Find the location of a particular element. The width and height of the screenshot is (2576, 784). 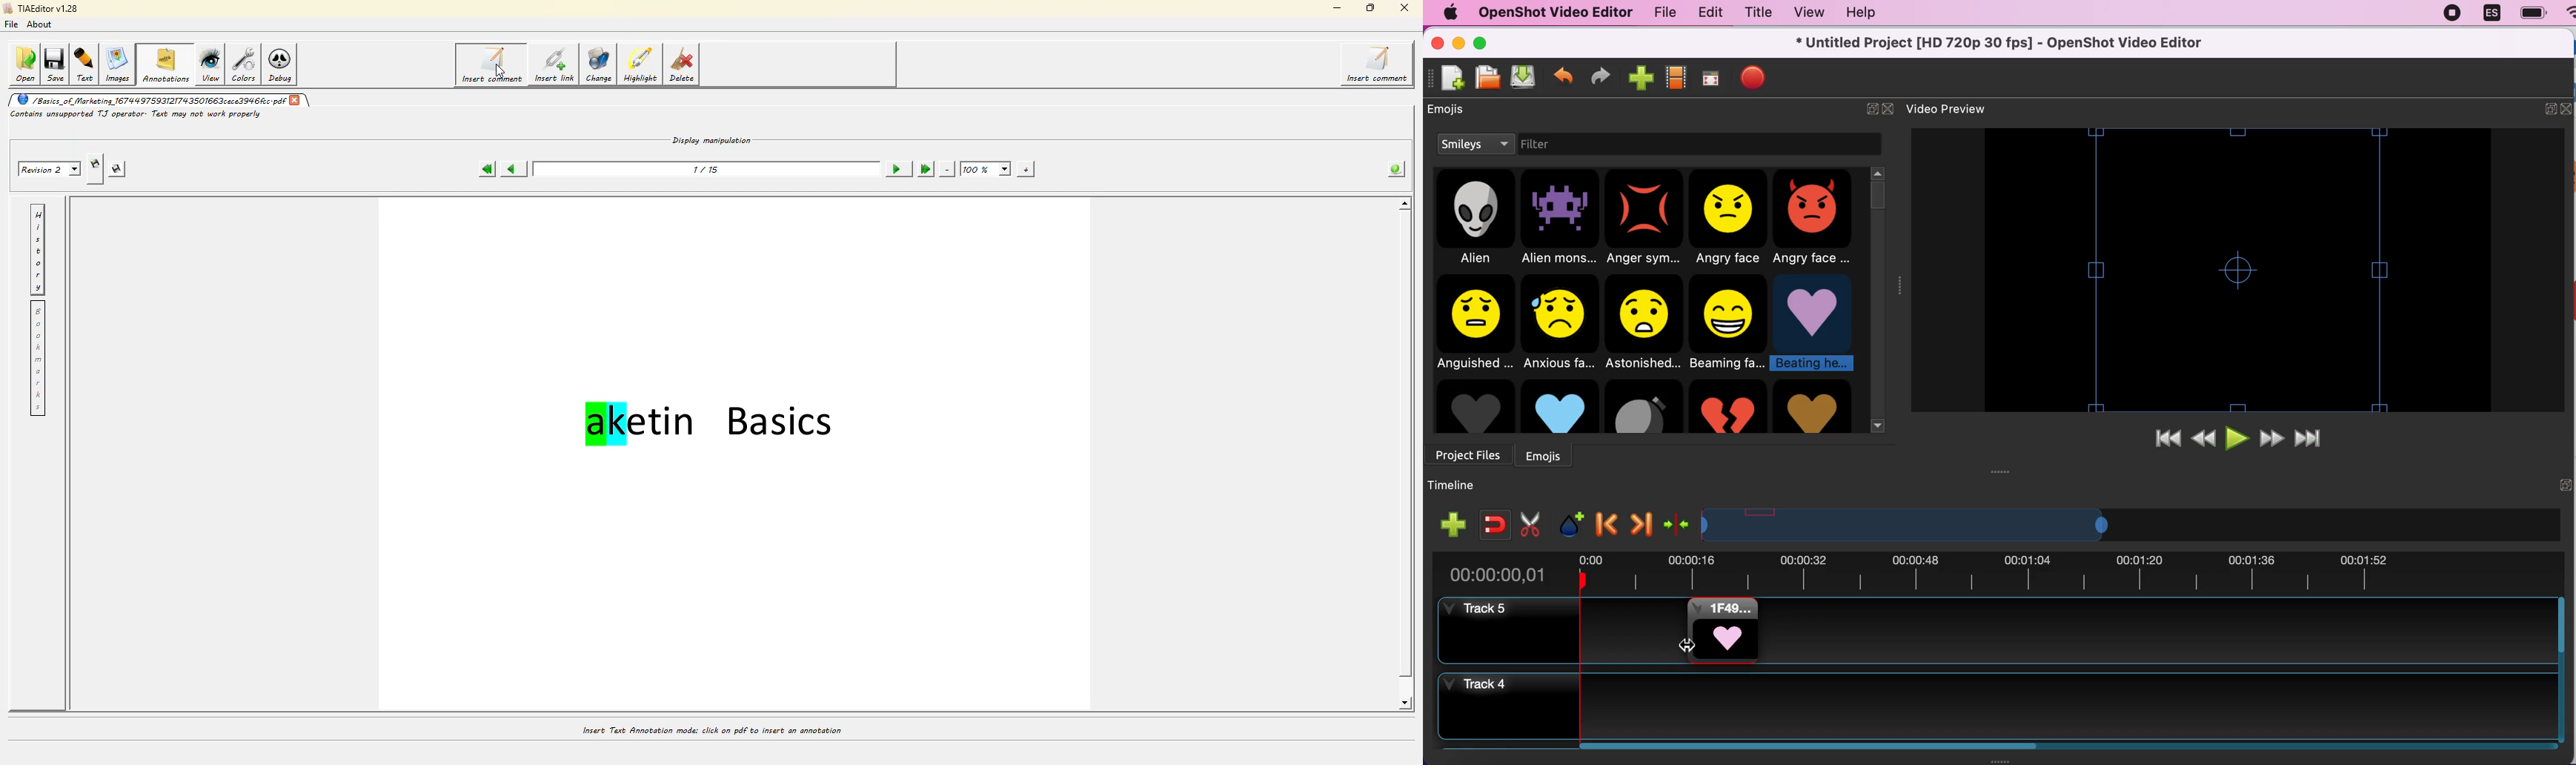

smileys is located at coordinates (1475, 145).